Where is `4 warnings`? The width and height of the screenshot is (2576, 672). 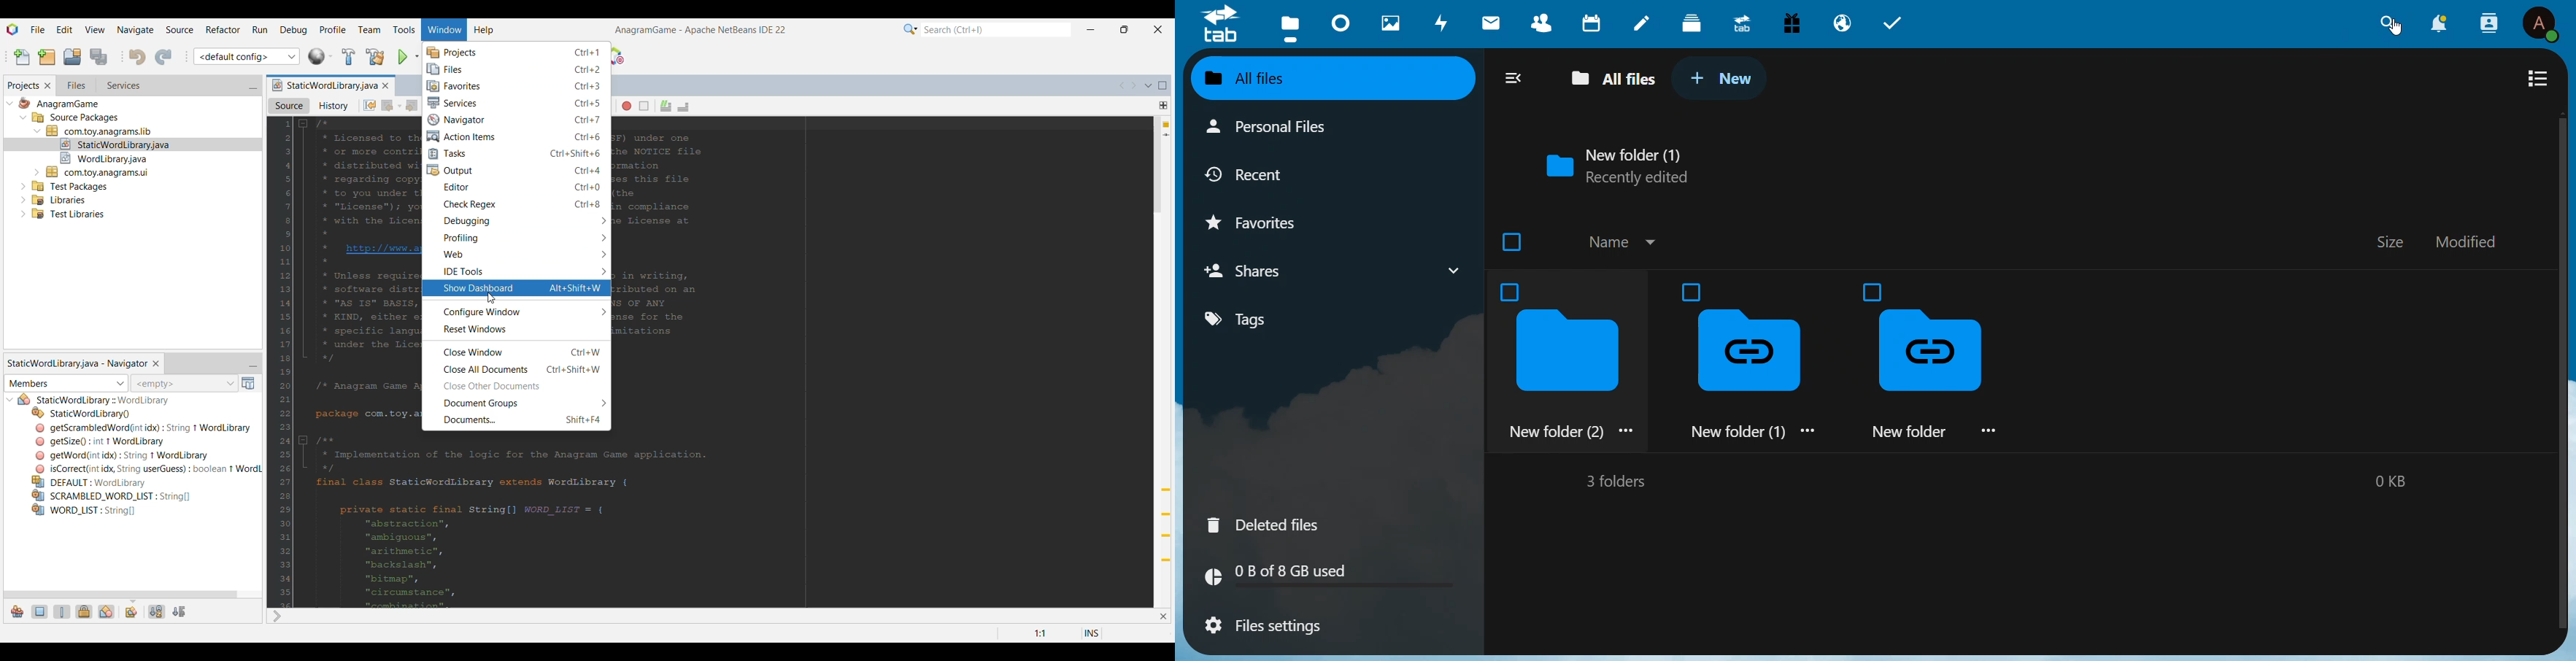
4 warnings is located at coordinates (1166, 125).